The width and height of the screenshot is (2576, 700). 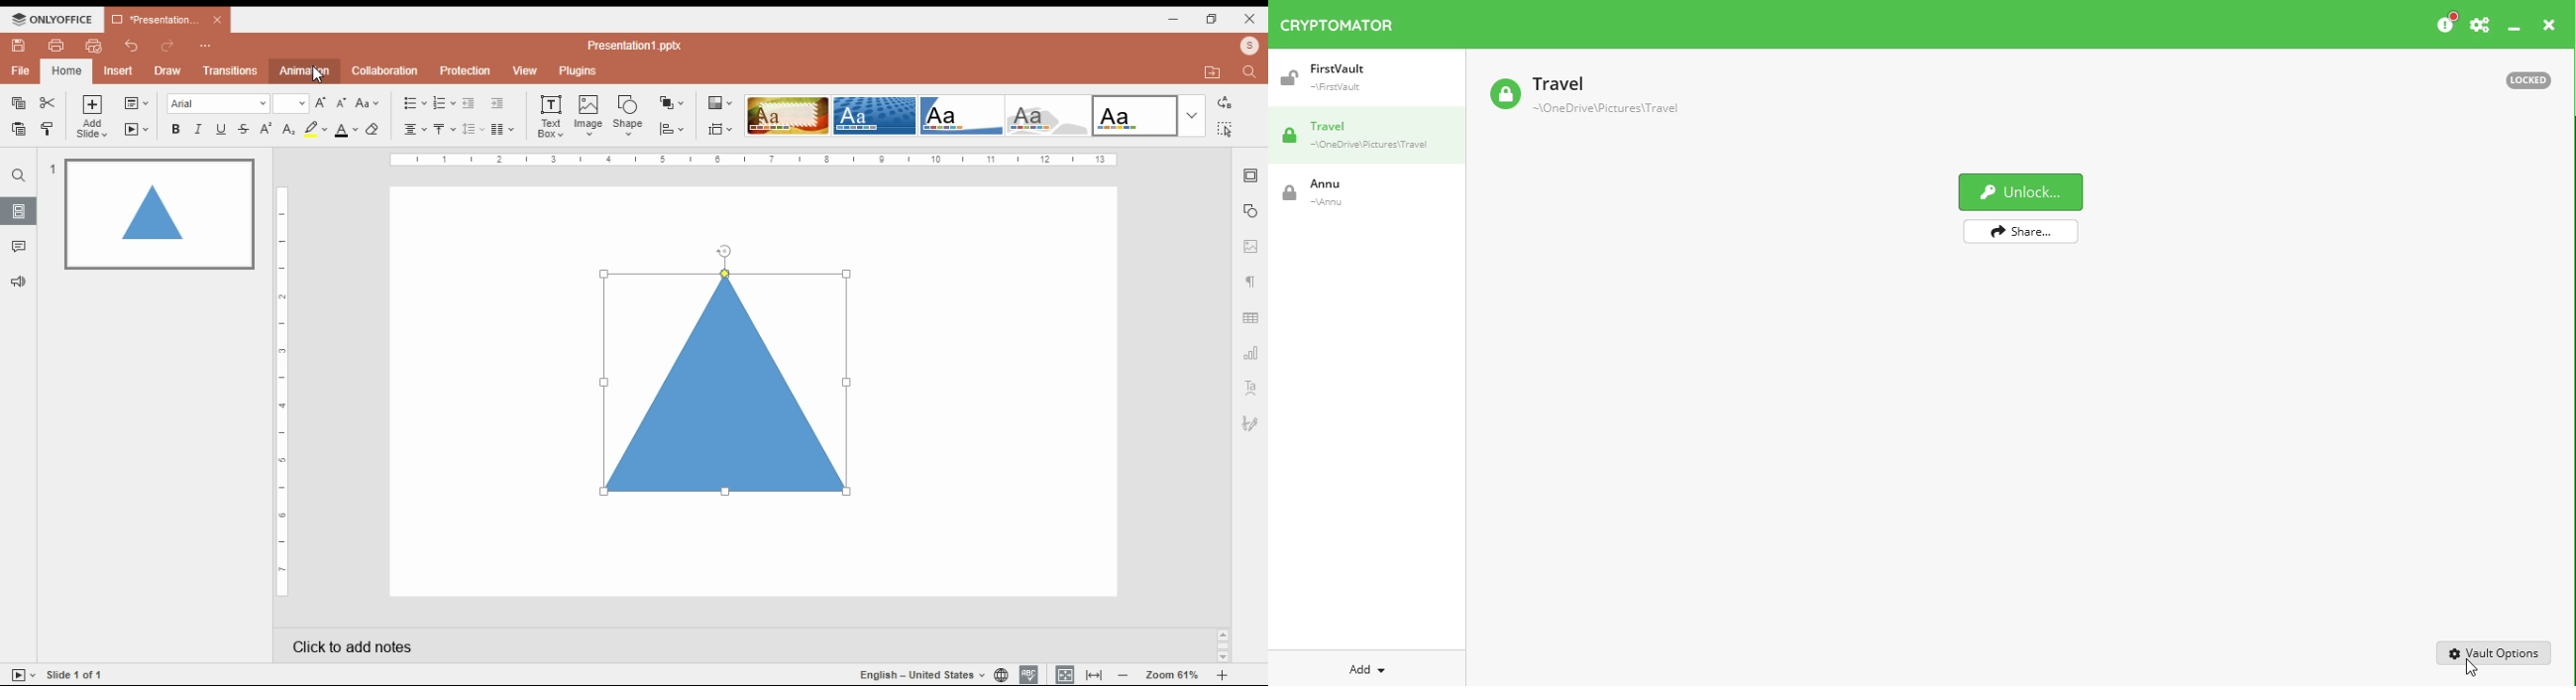 I want to click on more color themes, so click(x=1192, y=117).